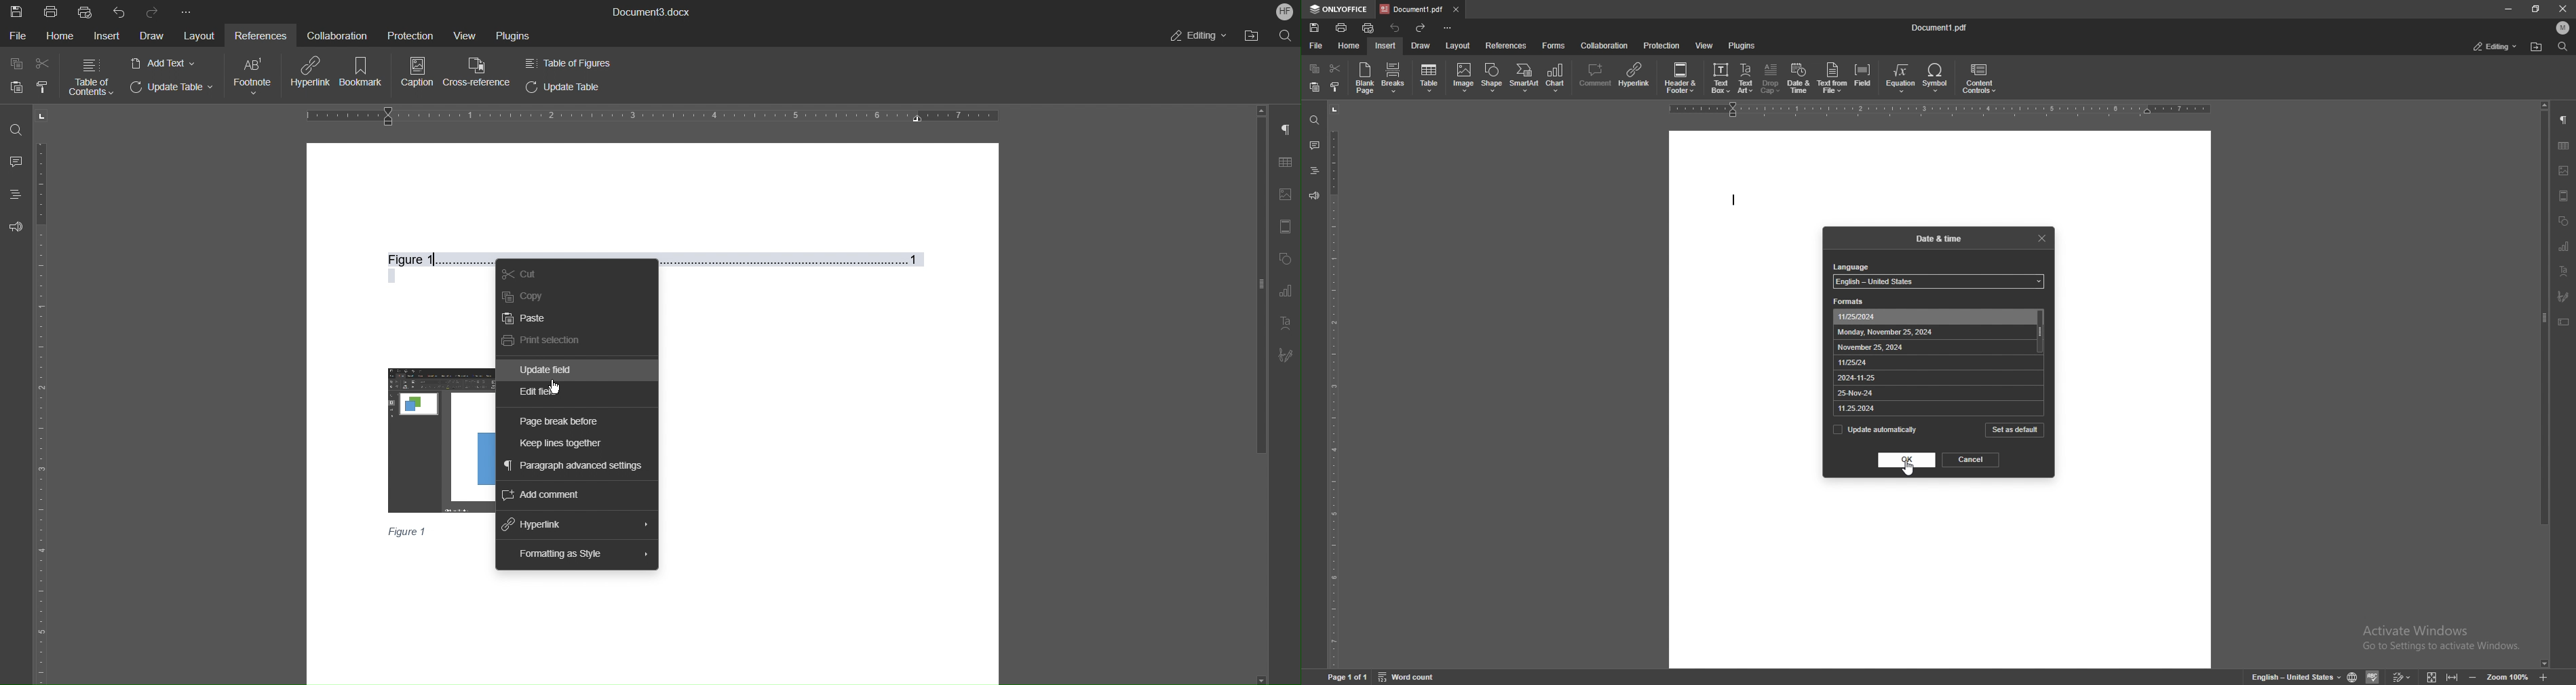 This screenshot has height=700, width=2576. Describe the element at coordinates (43, 64) in the screenshot. I see `Cut` at that location.